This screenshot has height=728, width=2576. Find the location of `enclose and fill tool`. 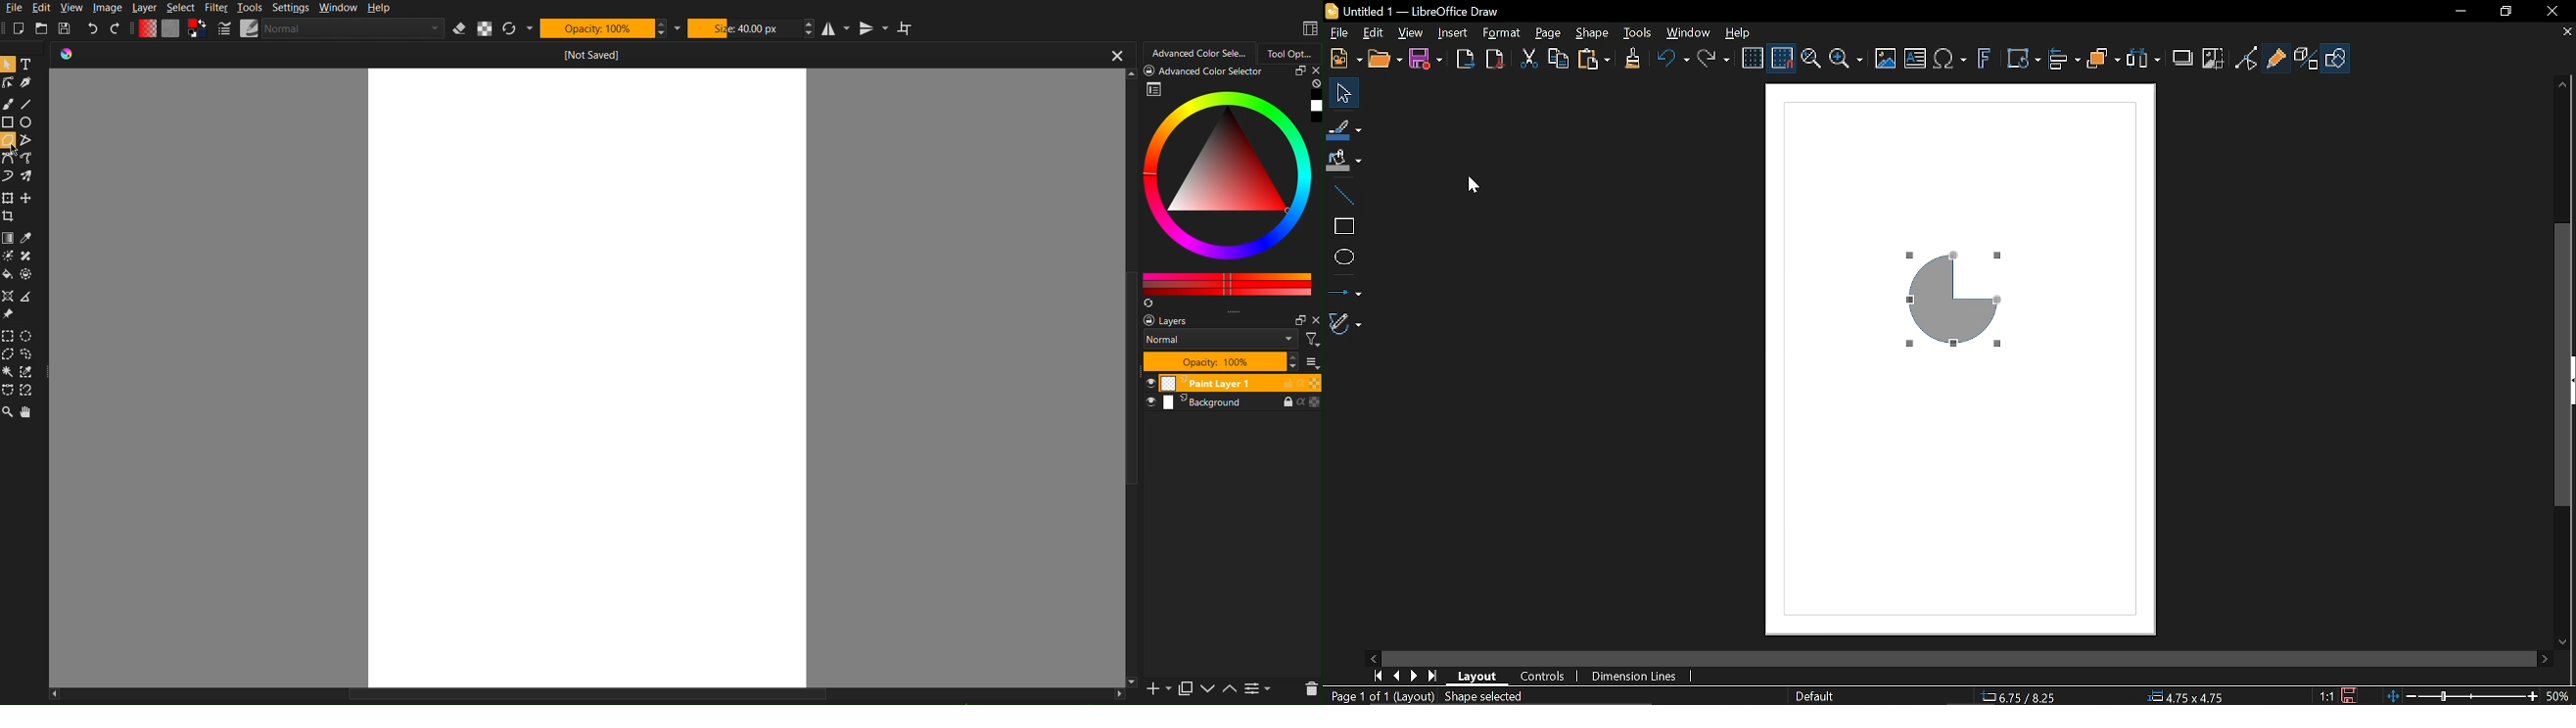

enclose and fill tool is located at coordinates (32, 274).